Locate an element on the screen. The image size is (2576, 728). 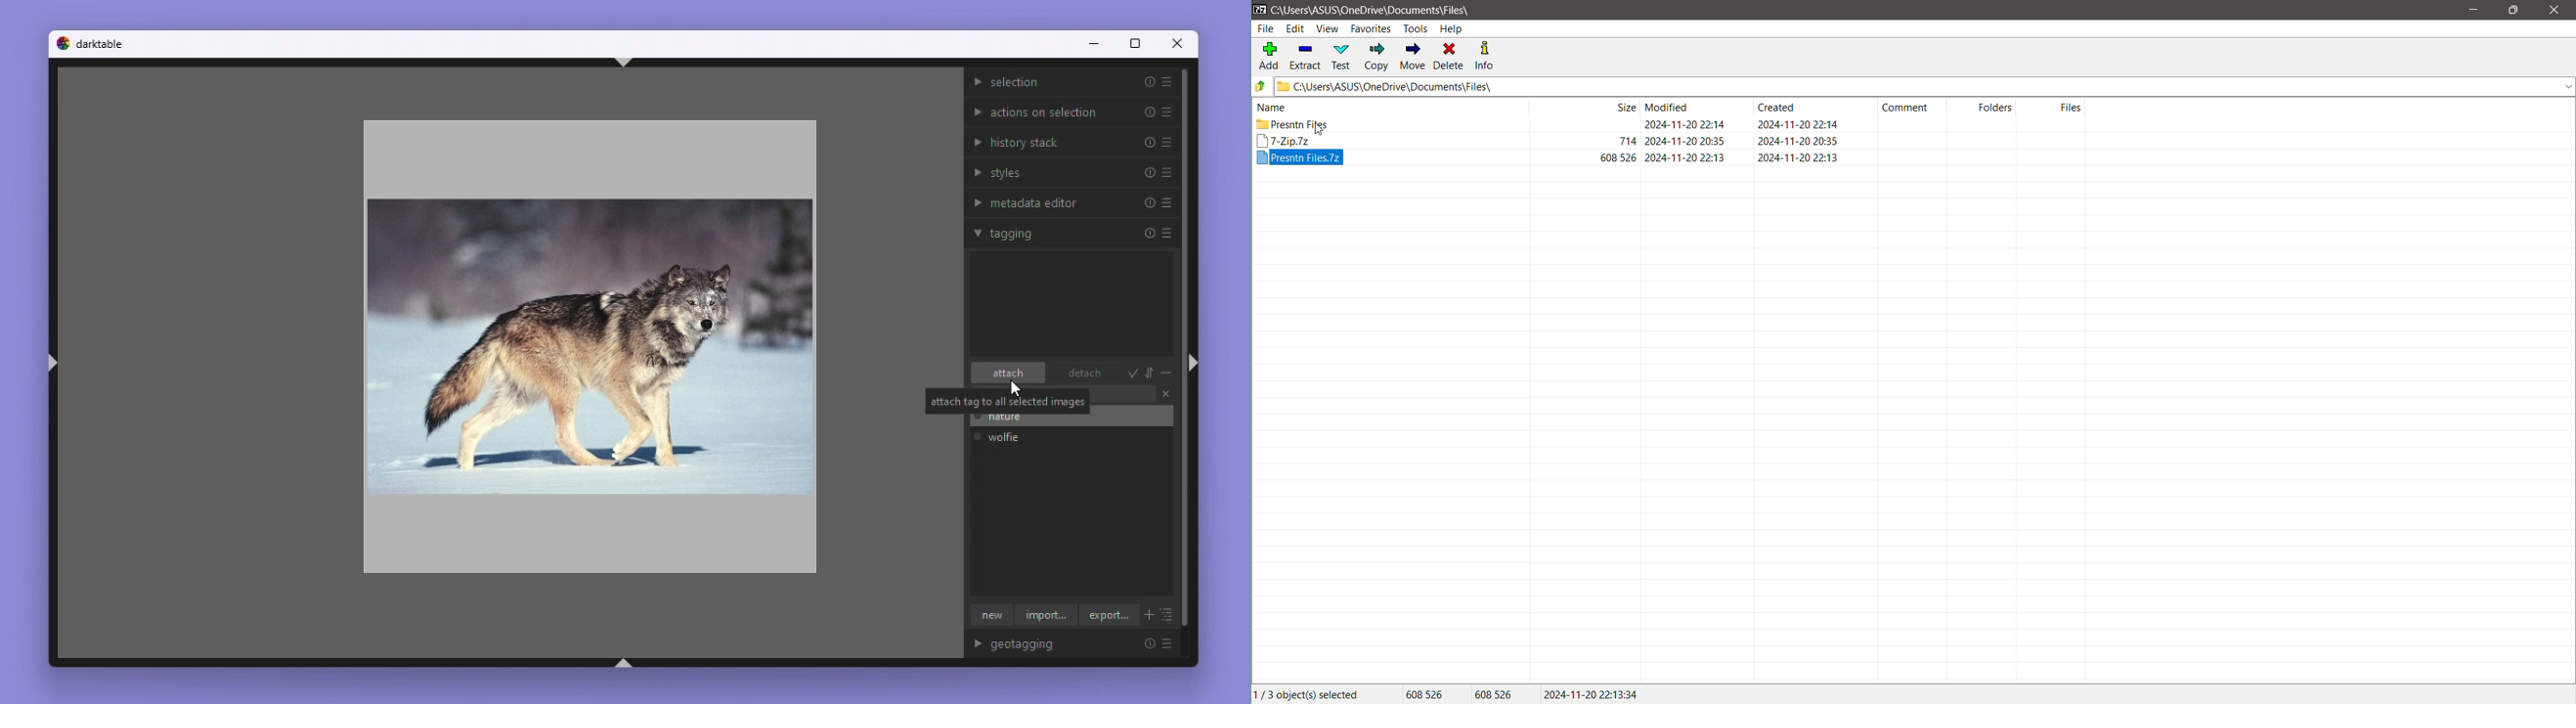
ctrl+shift+t is located at coordinates (624, 62).